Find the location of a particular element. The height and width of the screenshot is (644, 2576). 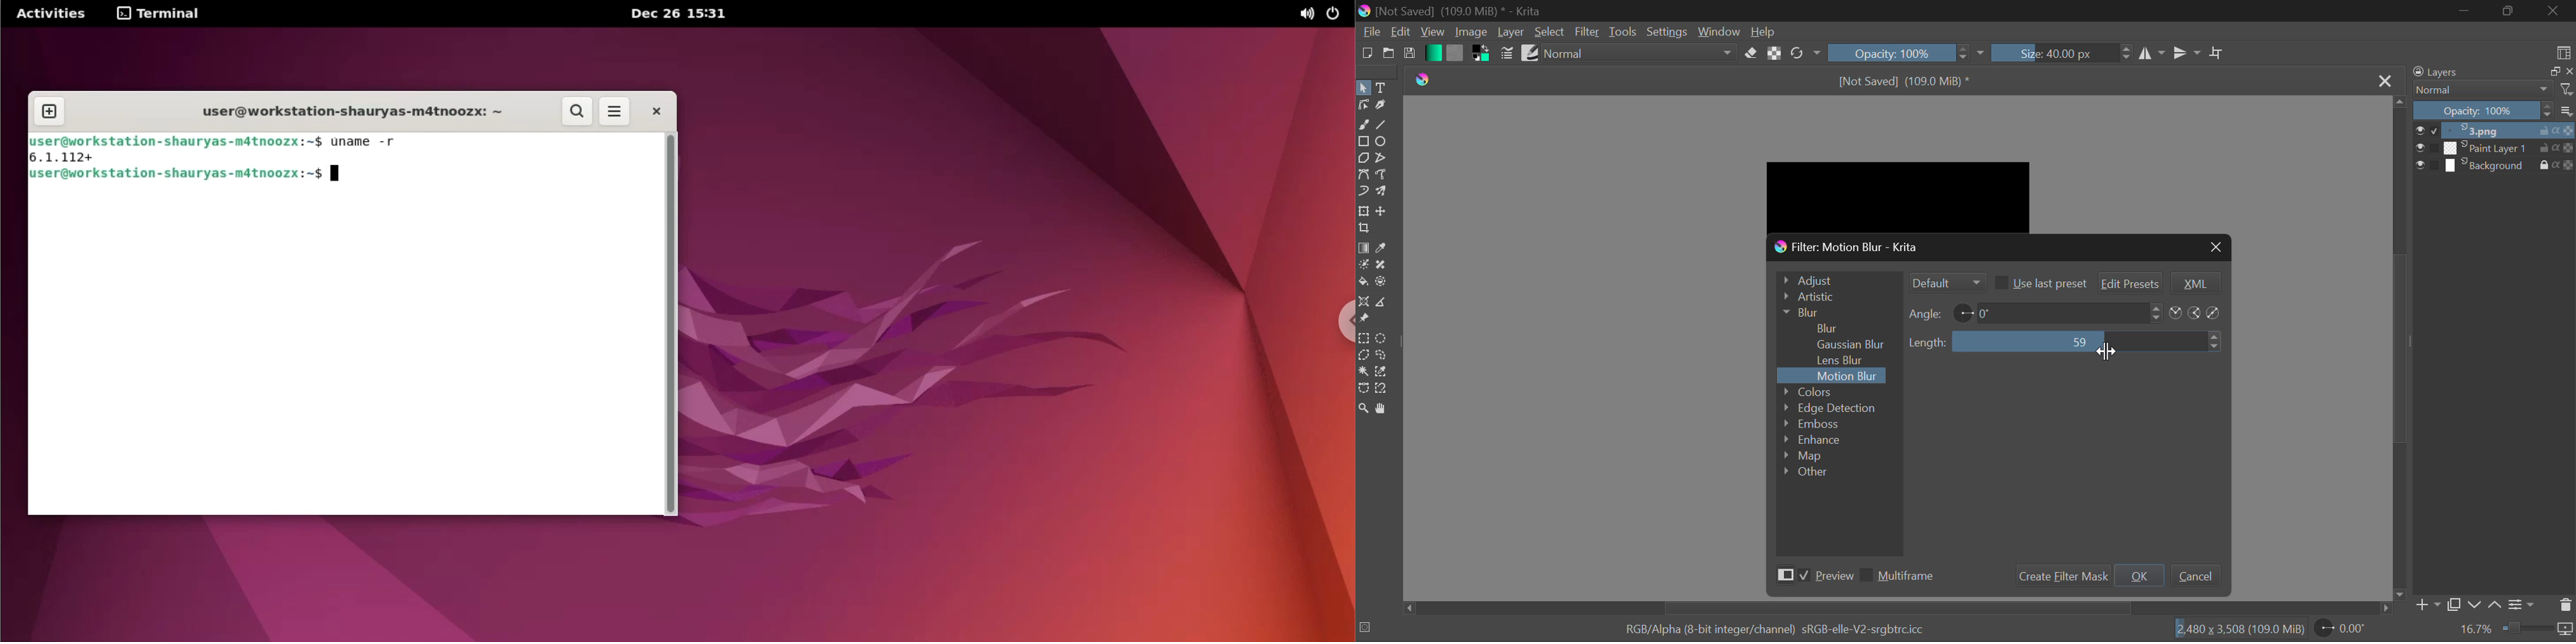

Freehand is located at coordinates (1364, 125).